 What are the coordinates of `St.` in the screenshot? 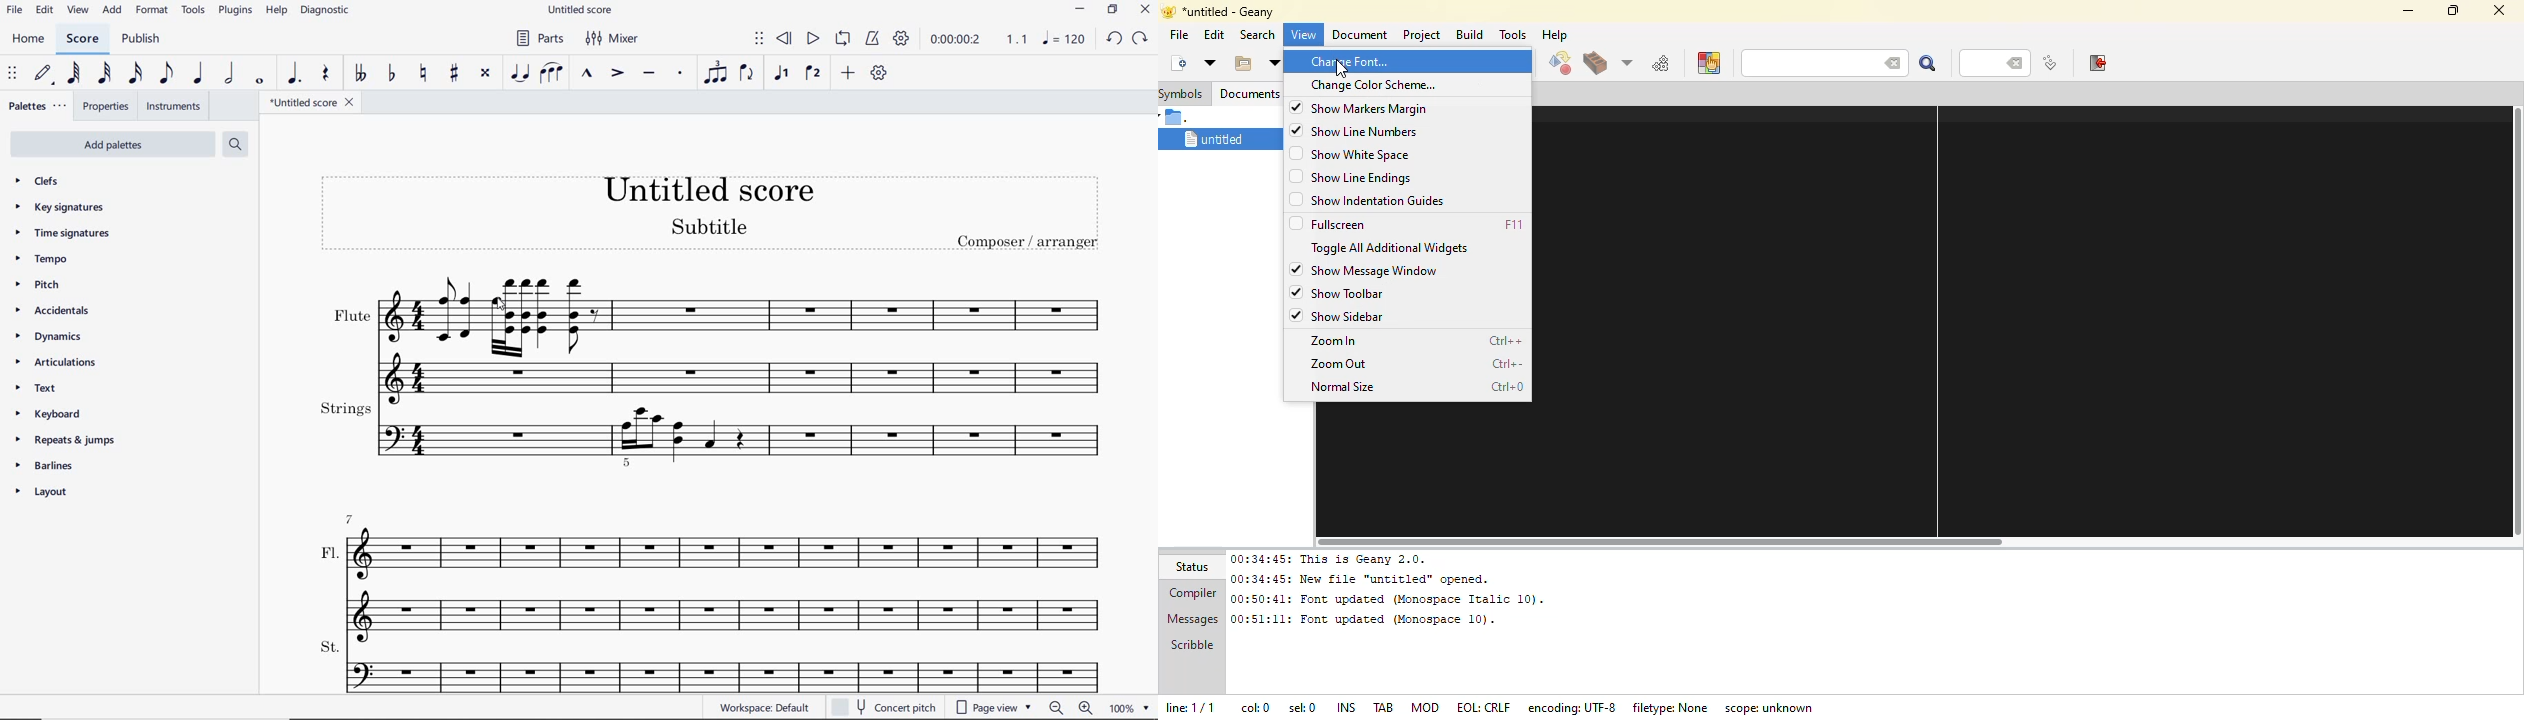 It's located at (724, 663).